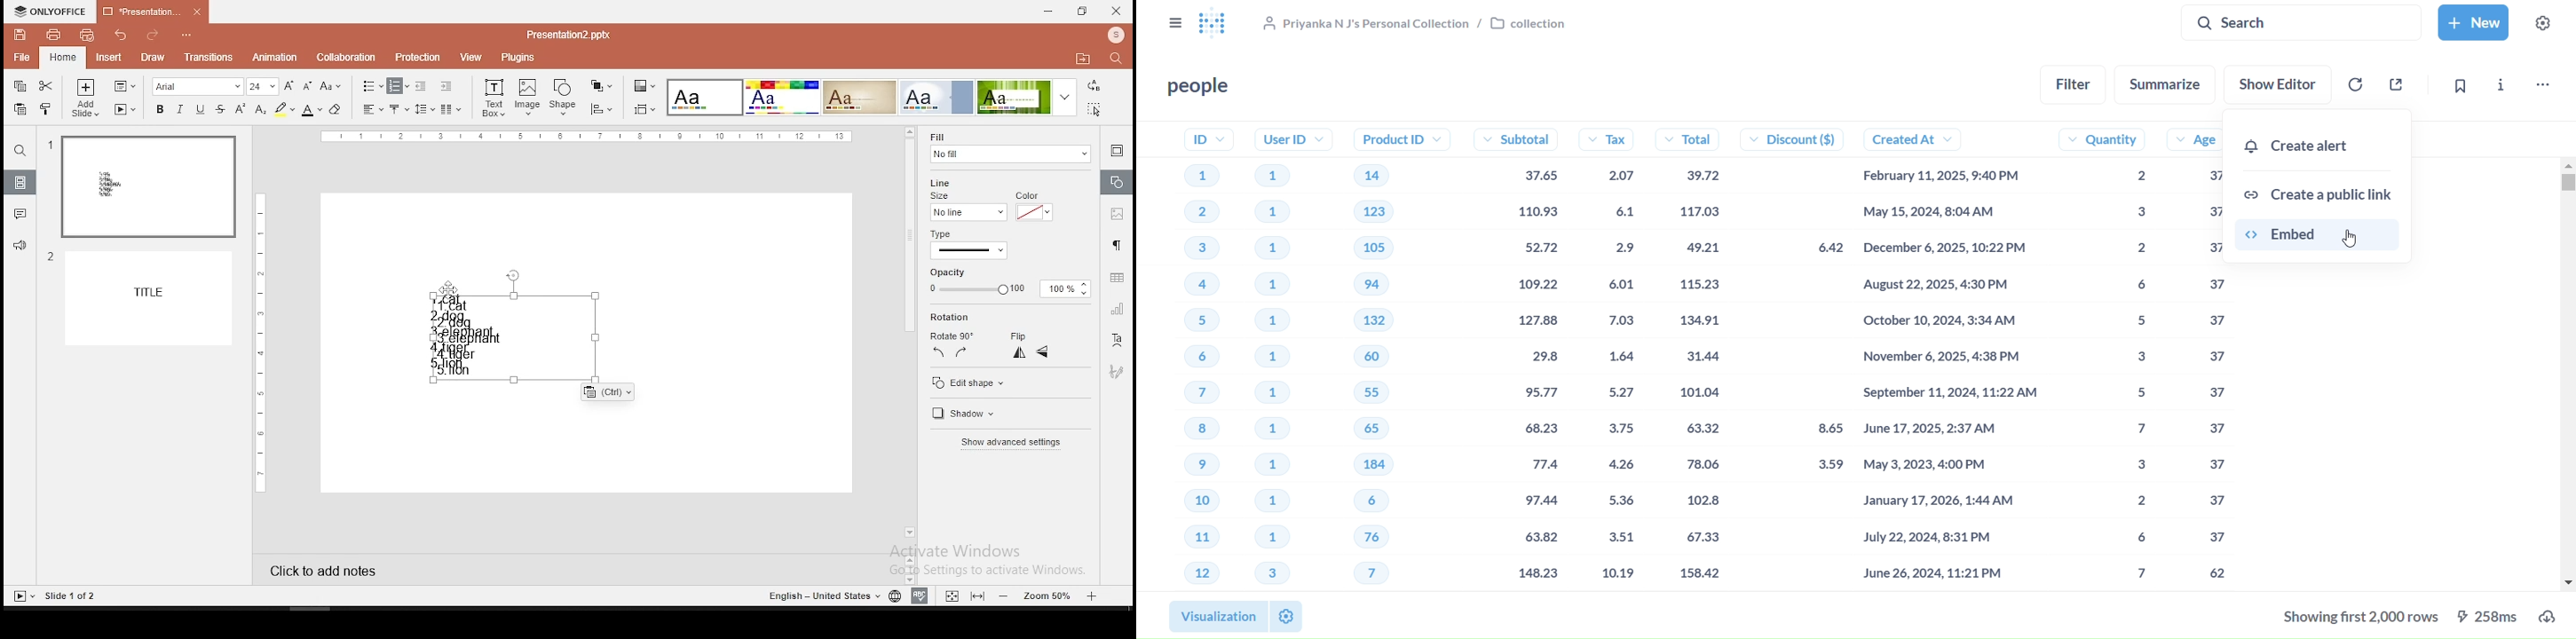 The height and width of the screenshot is (644, 2576). Describe the element at coordinates (284, 109) in the screenshot. I see `highlight` at that location.